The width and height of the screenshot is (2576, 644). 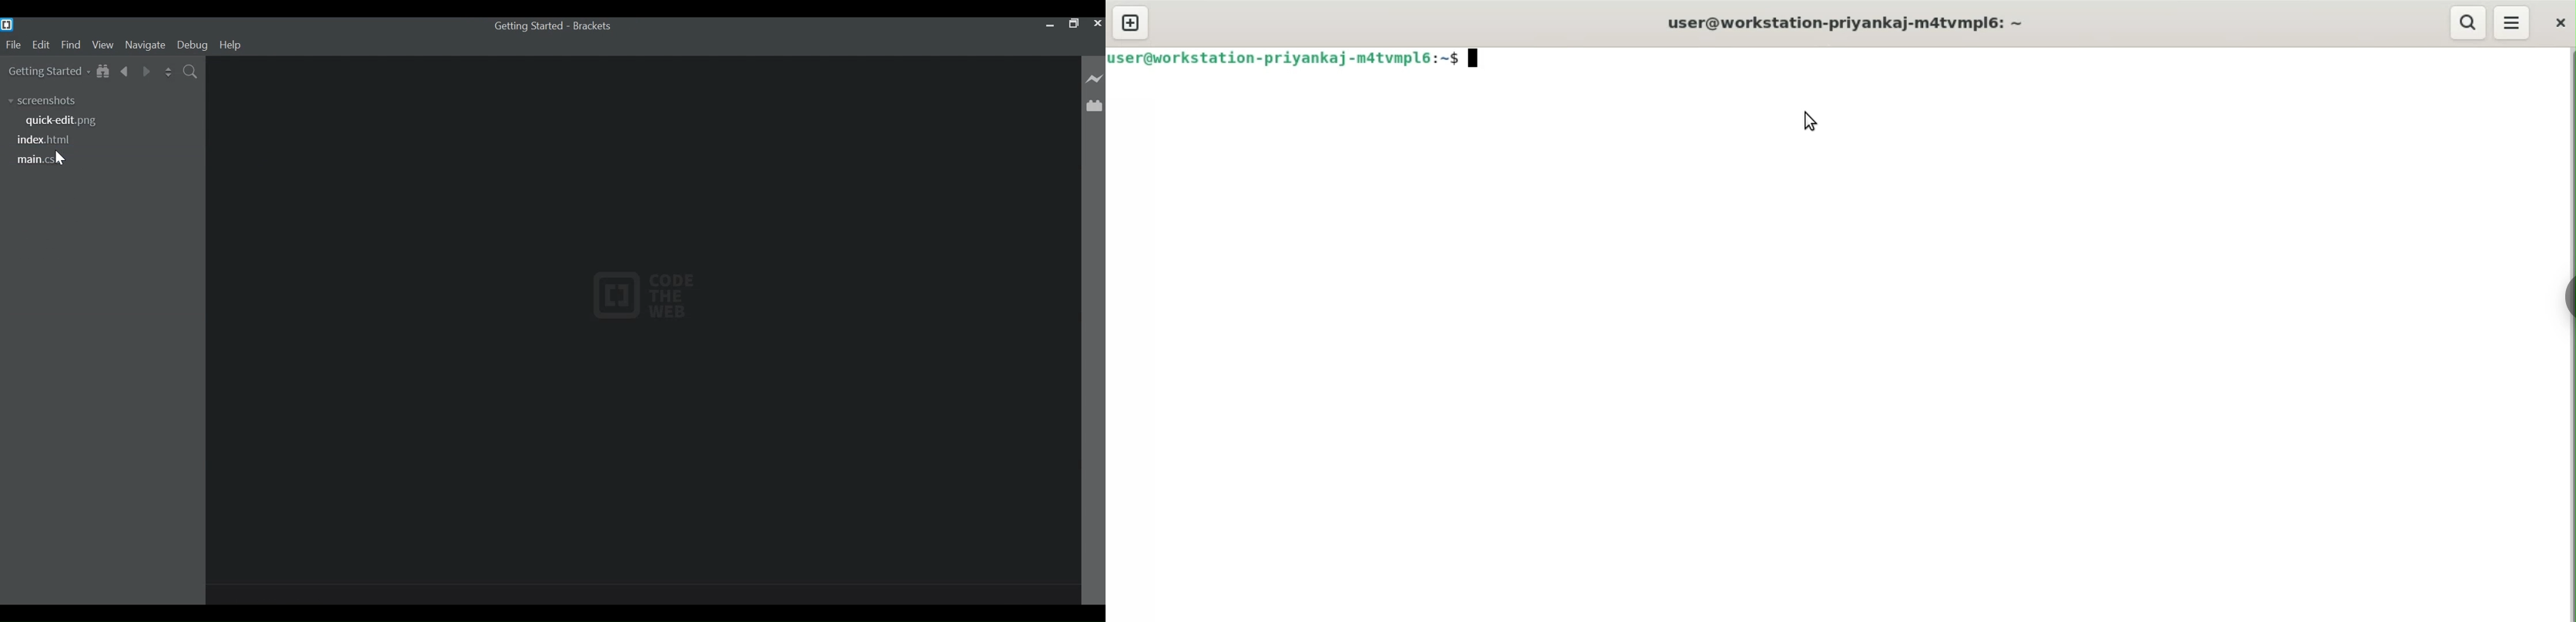 What do you see at coordinates (1094, 79) in the screenshot?
I see `Live Preview` at bounding box center [1094, 79].